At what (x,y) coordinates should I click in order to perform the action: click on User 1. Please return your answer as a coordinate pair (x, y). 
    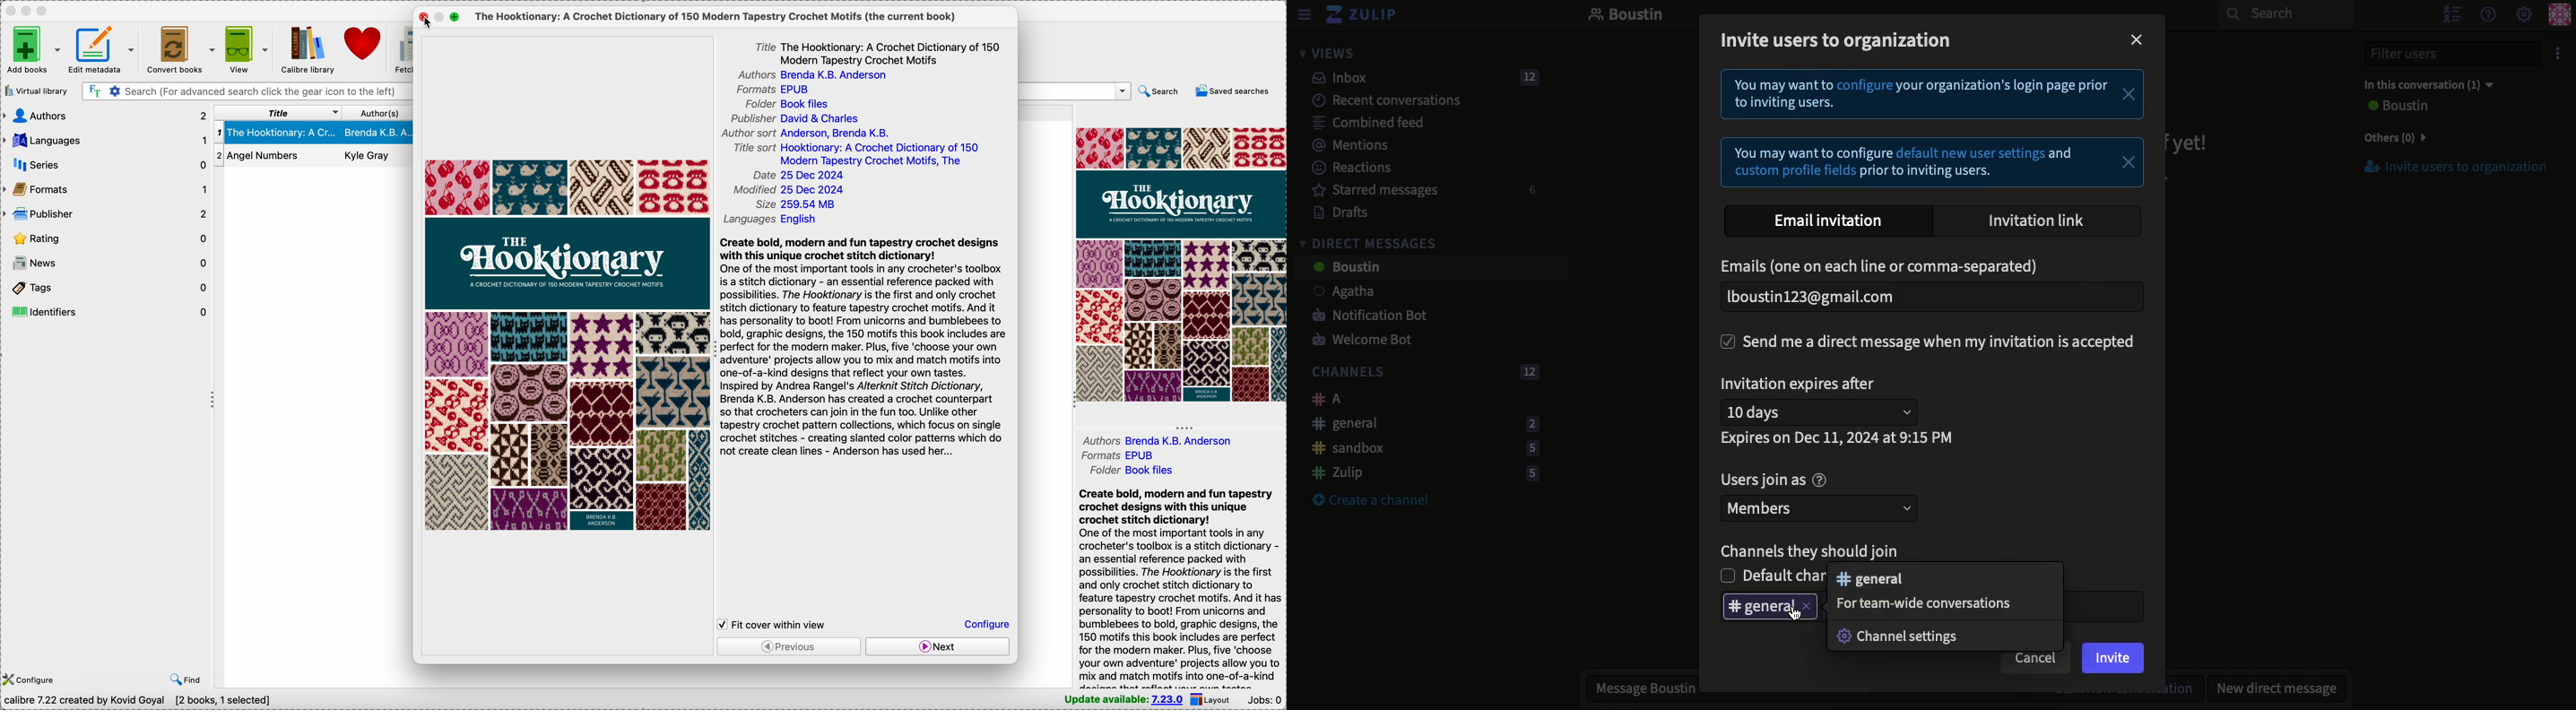
    Looking at the image, I should click on (1334, 293).